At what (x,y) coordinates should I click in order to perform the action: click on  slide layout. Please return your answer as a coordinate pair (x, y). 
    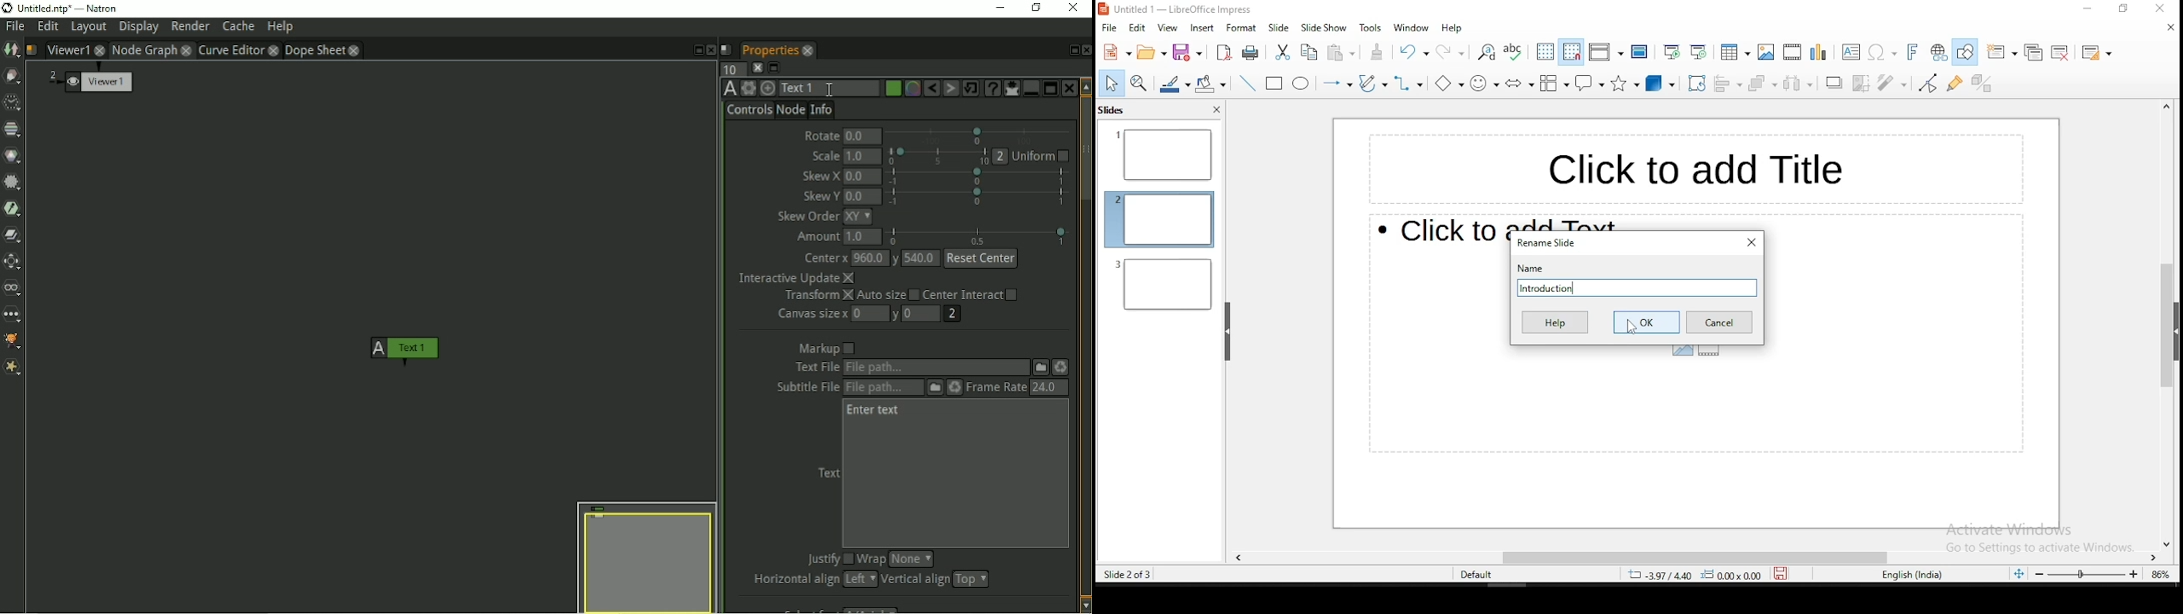
    Looking at the image, I should click on (2097, 53).